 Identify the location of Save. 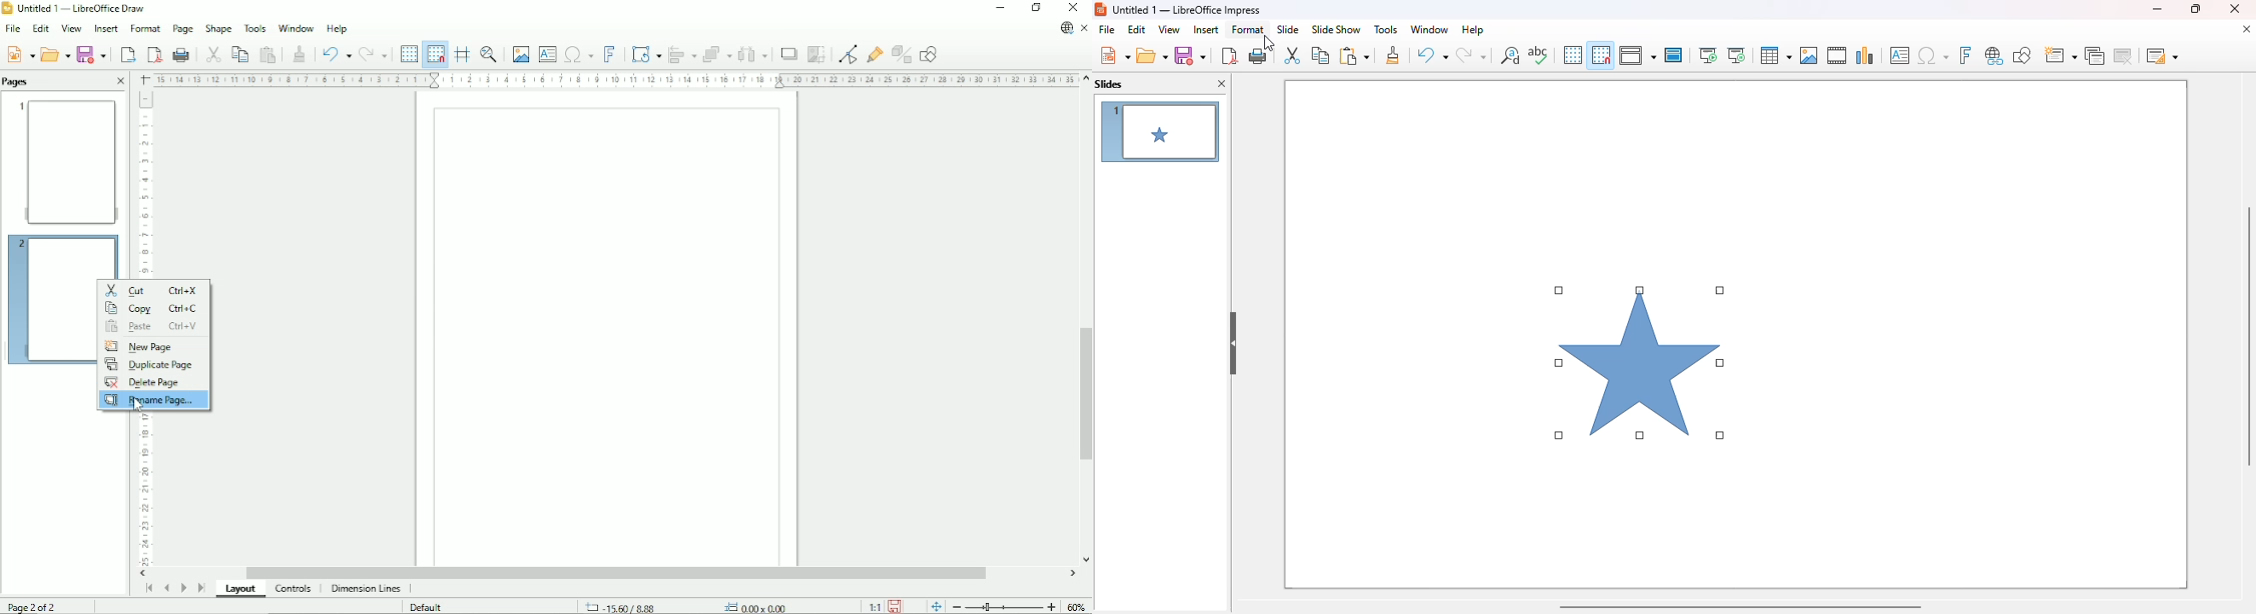
(93, 54).